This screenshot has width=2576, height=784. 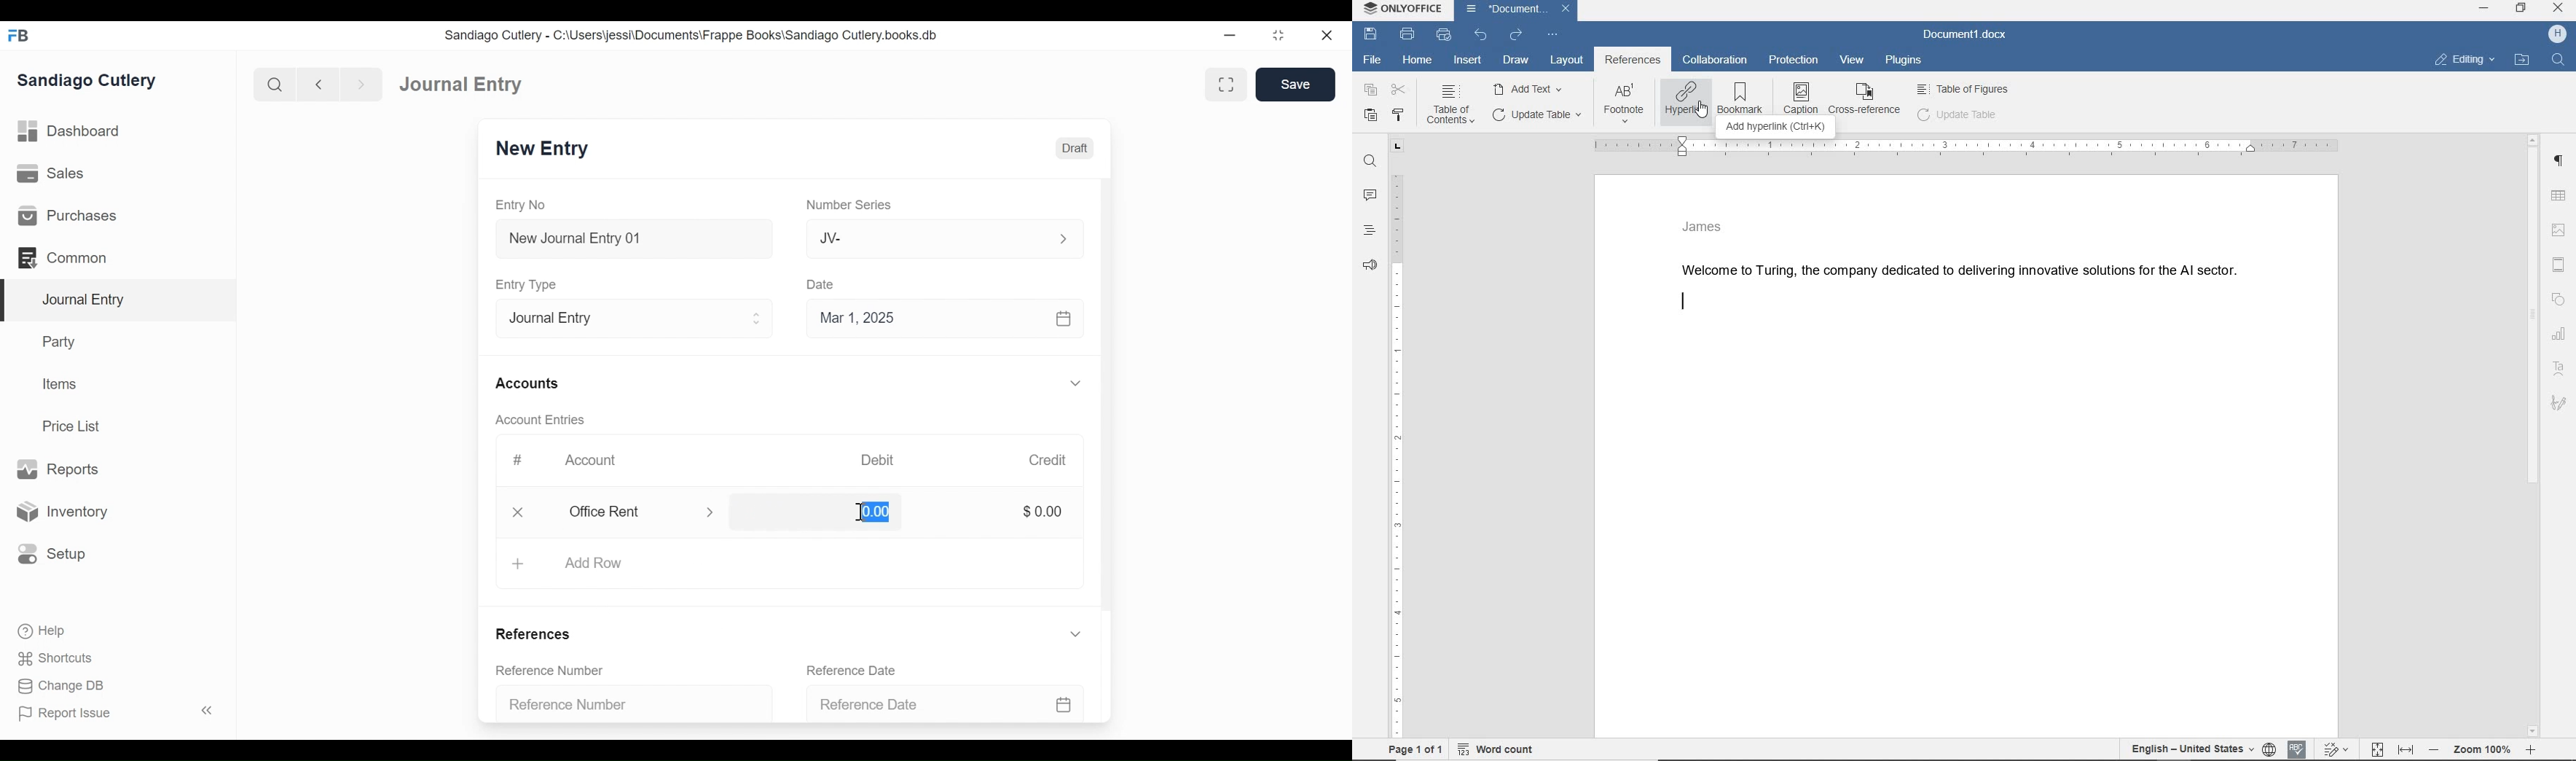 I want to click on spell checking, so click(x=2297, y=749).